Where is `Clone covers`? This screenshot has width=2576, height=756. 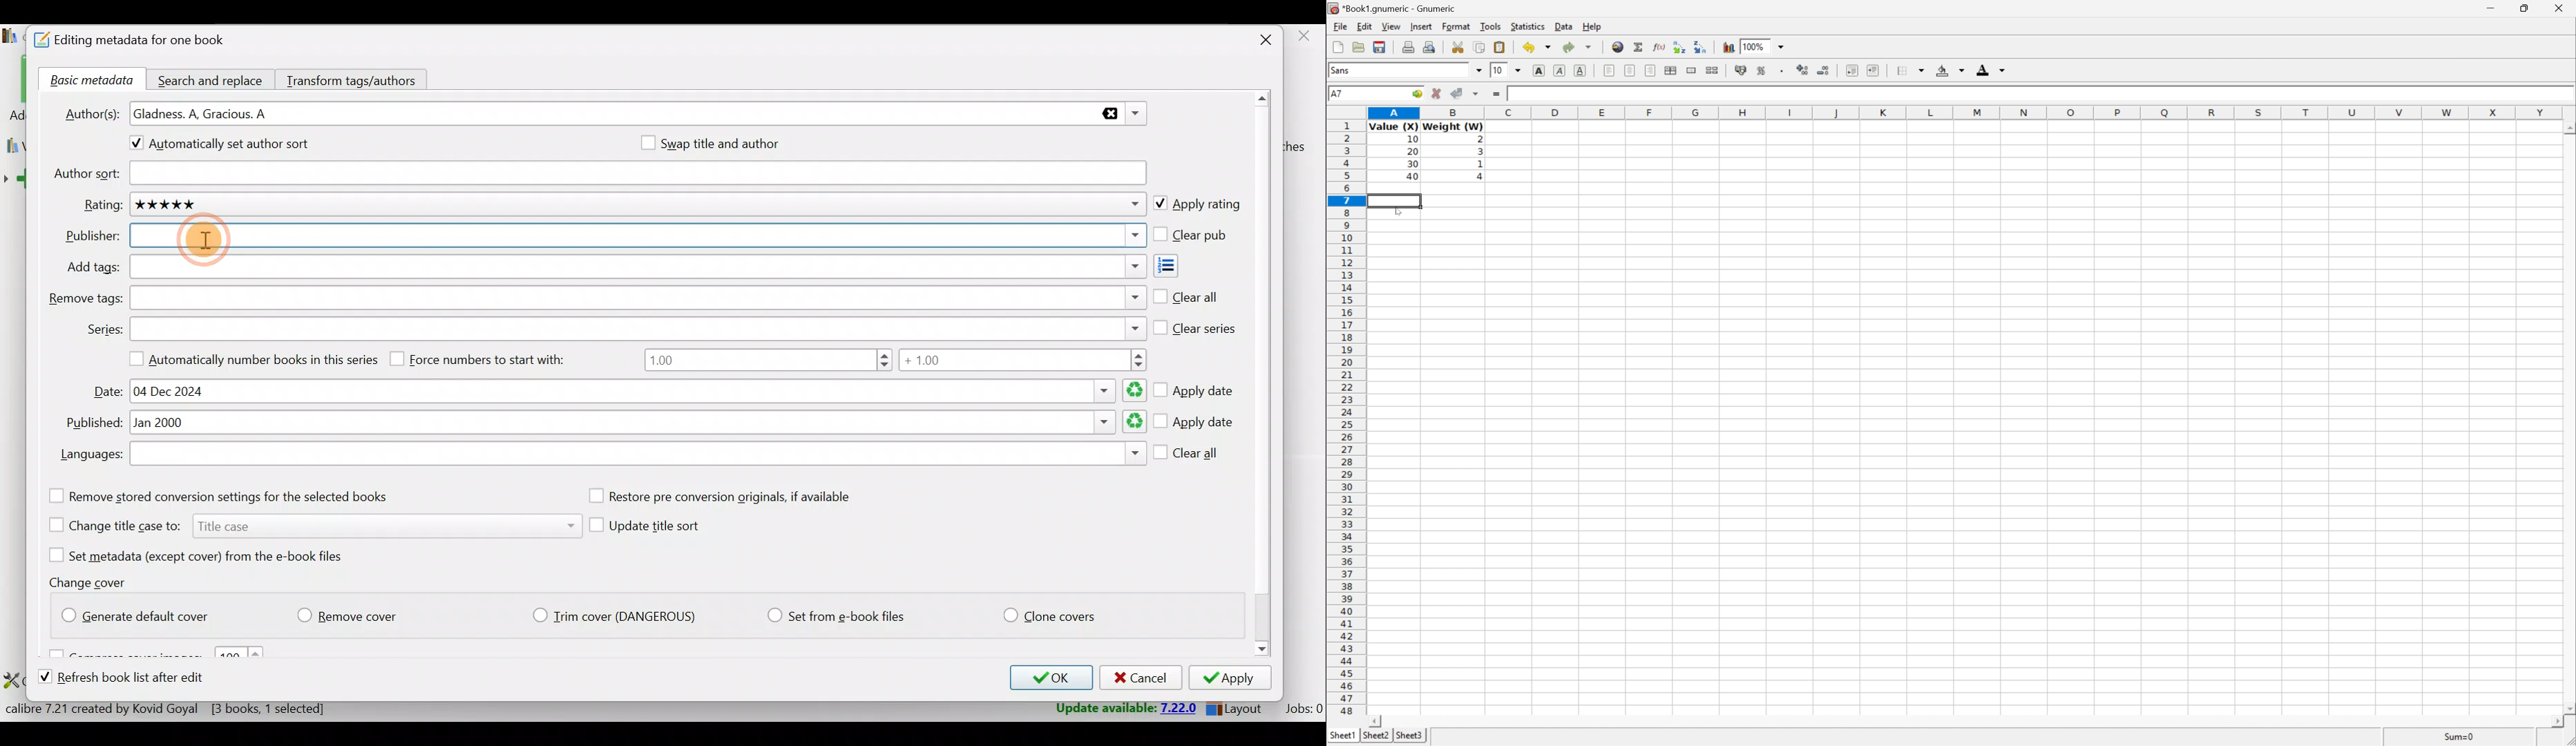
Clone covers is located at coordinates (1047, 613).